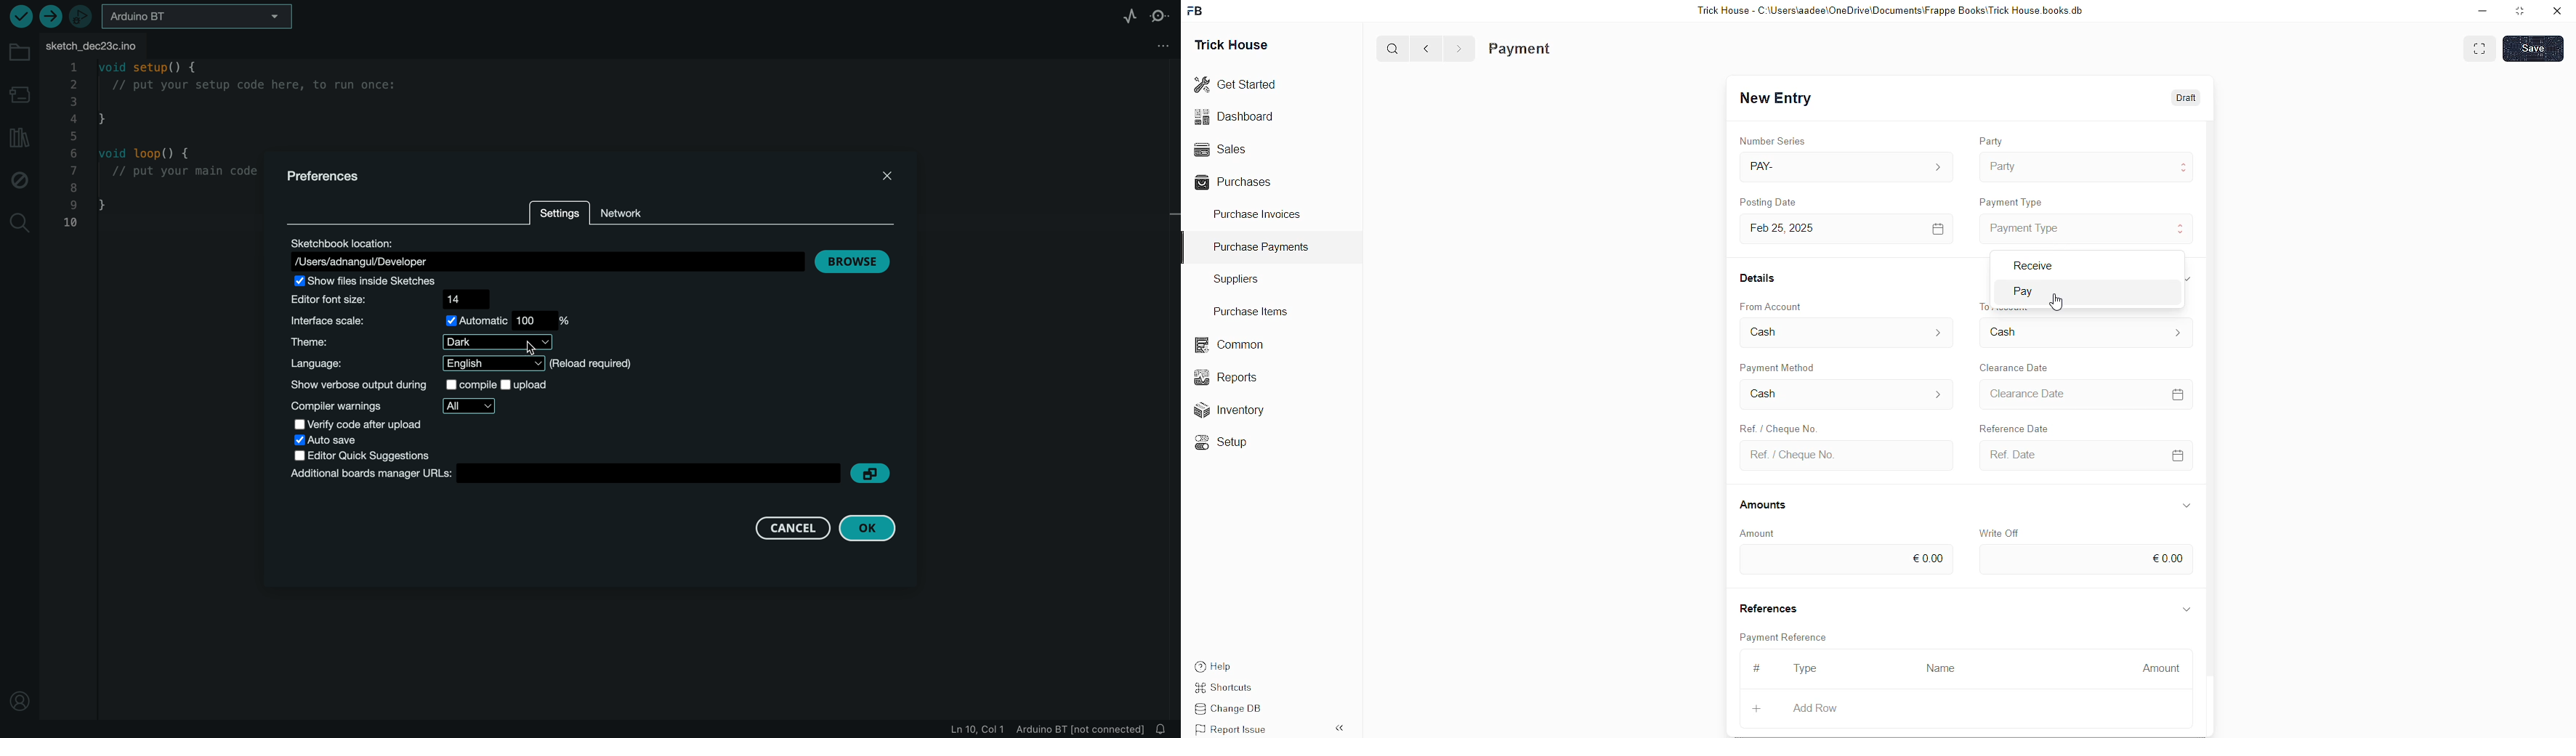 The width and height of the screenshot is (2576, 756). I want to click on Dashboard, so click(1237, 116).